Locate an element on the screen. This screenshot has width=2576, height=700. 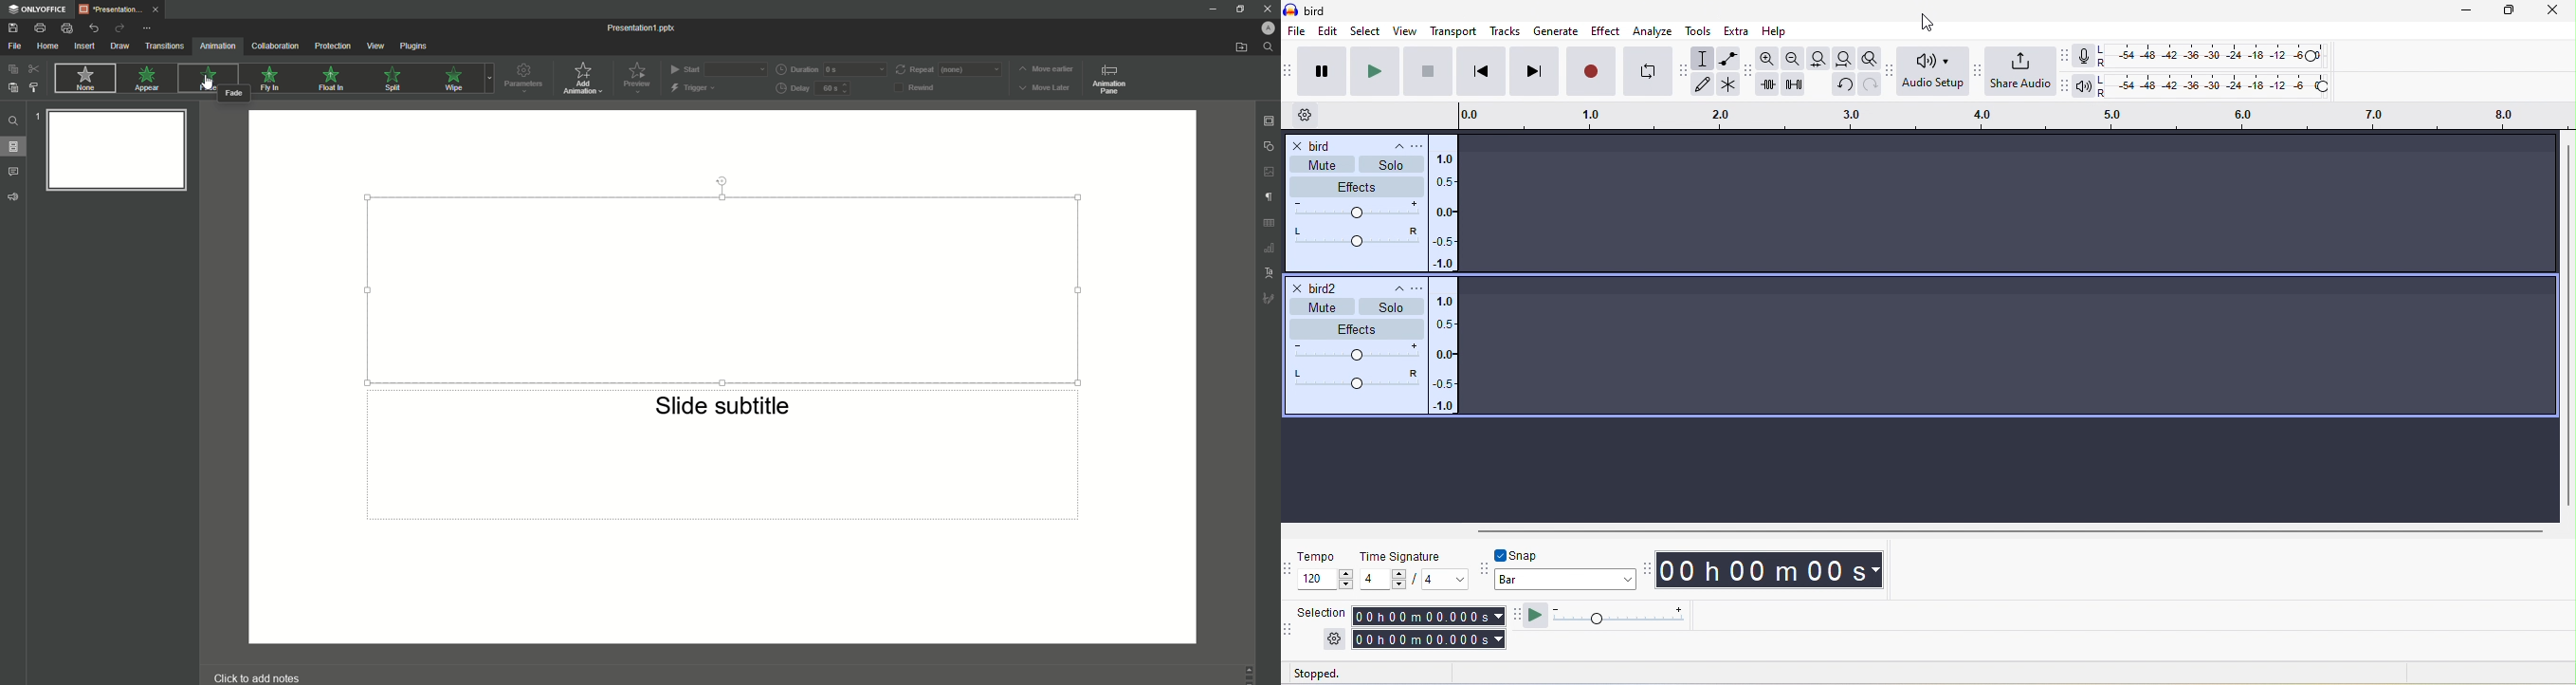
horizontal scroll bar is located at coordinates (1911, 534).